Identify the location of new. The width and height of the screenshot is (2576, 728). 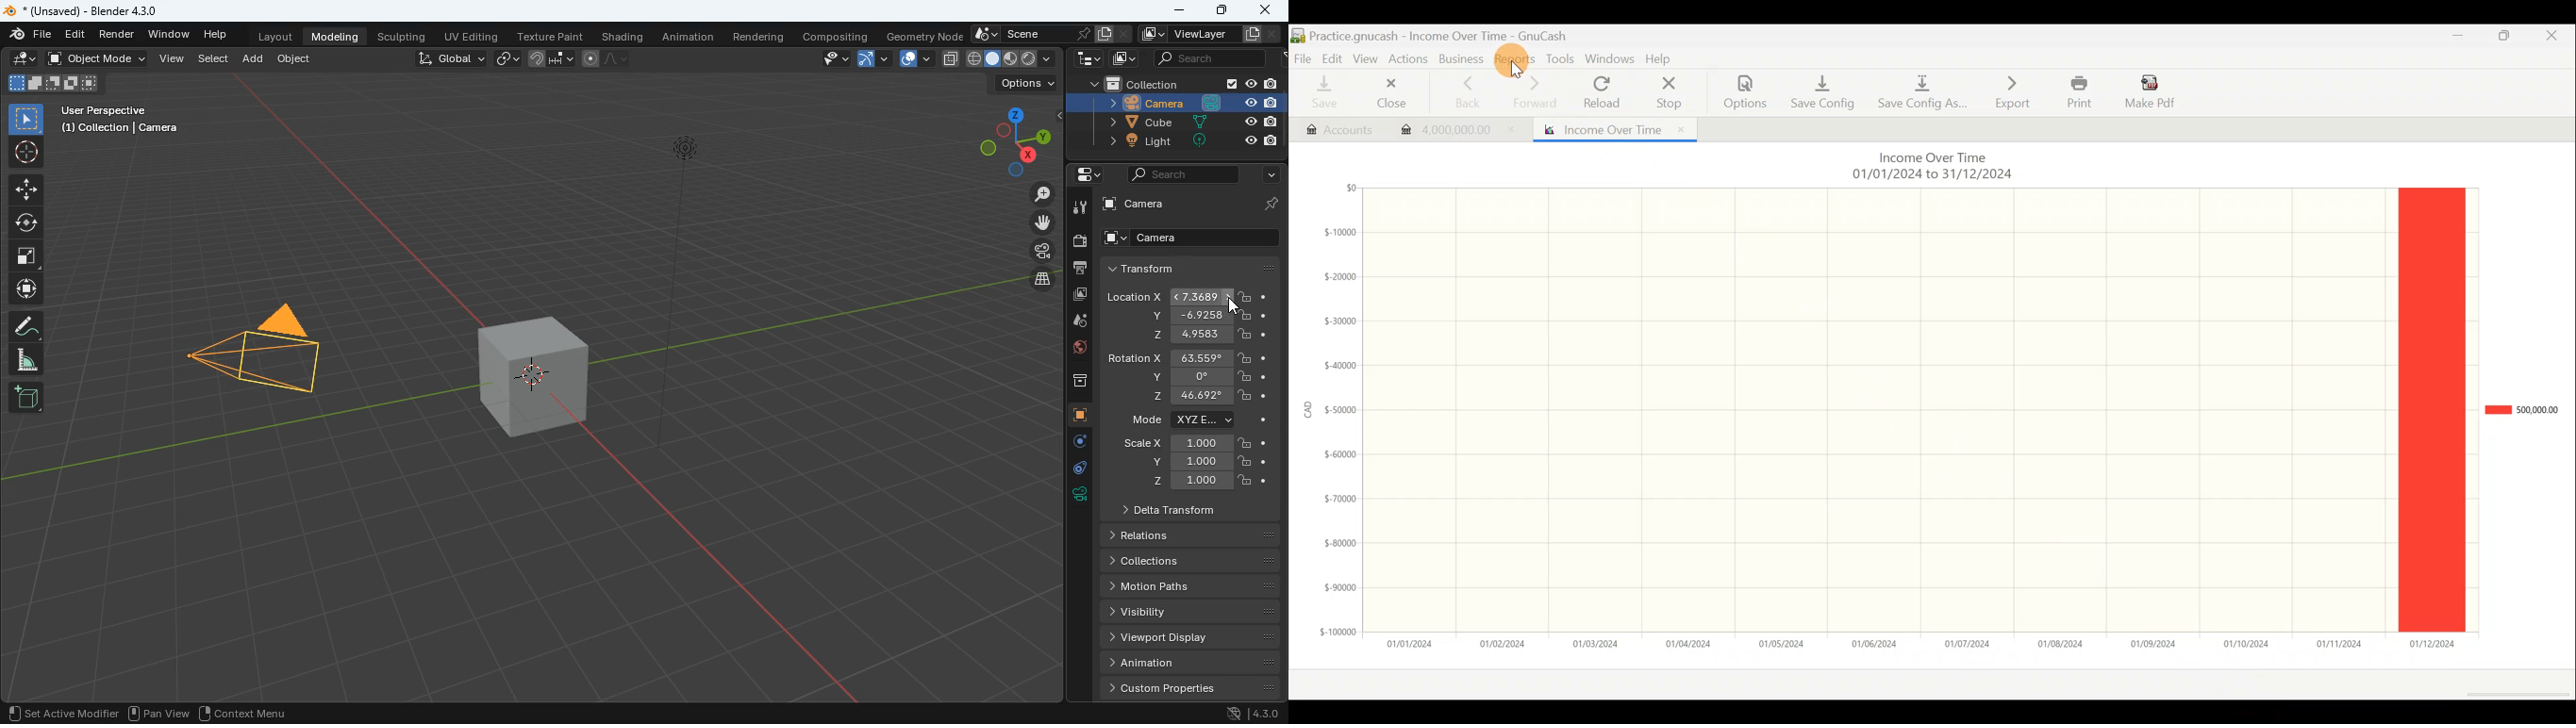
(26, 395).